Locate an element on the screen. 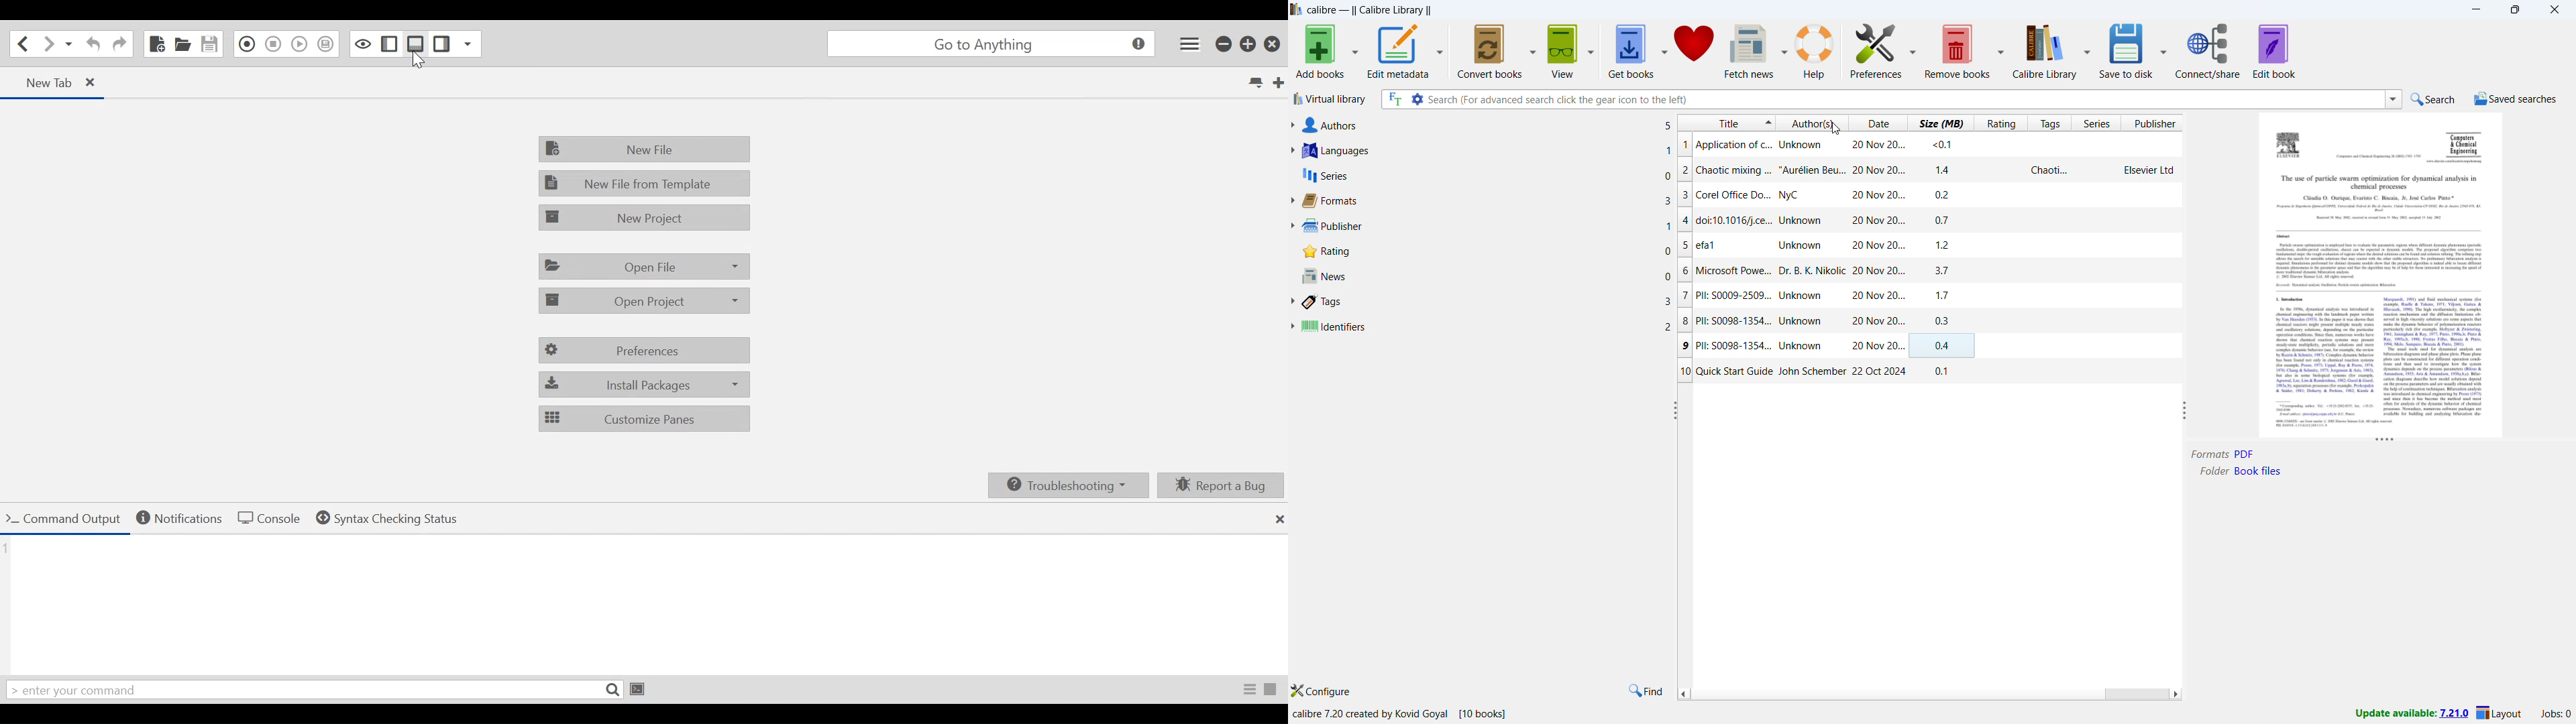 The height and width of the screenshot is (728, 2576). Application of c... Unknown 20 Nov 20... is located at coordinates (1799, 145).